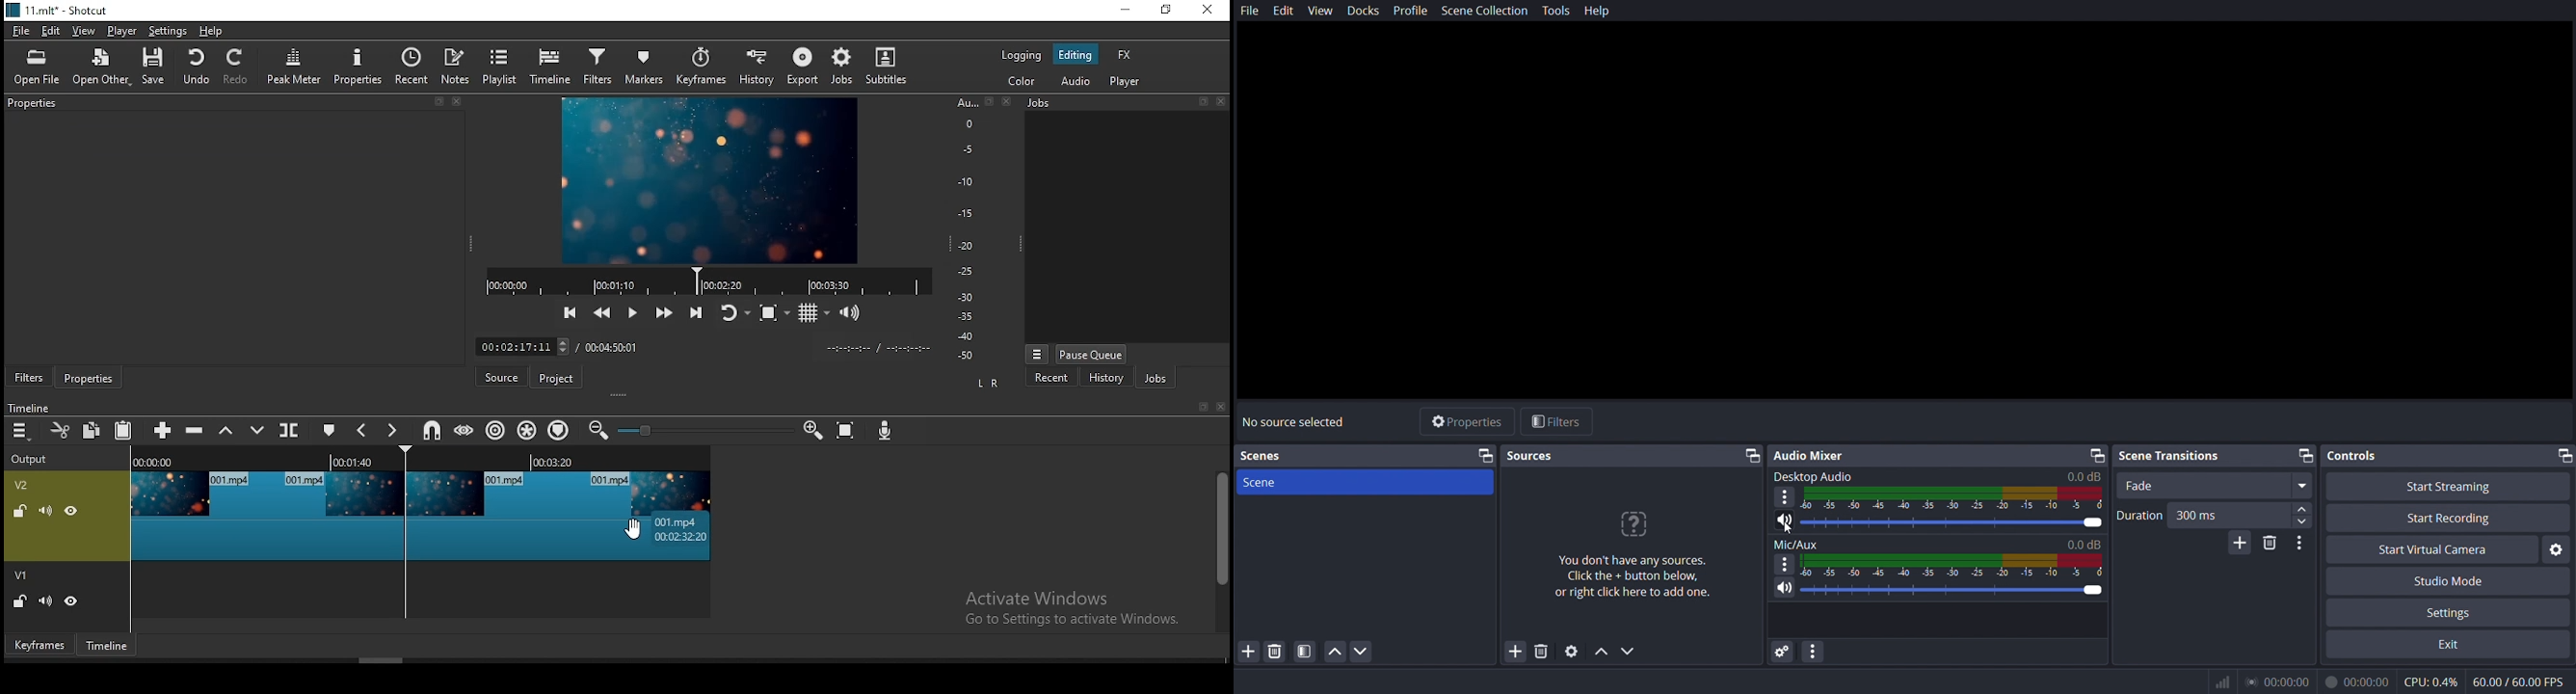 Image resolution: width=2576 pixels, height=700 pixels. Describe the element at coordinates (458, 67) in the screenshot. I see `notes` at that location.